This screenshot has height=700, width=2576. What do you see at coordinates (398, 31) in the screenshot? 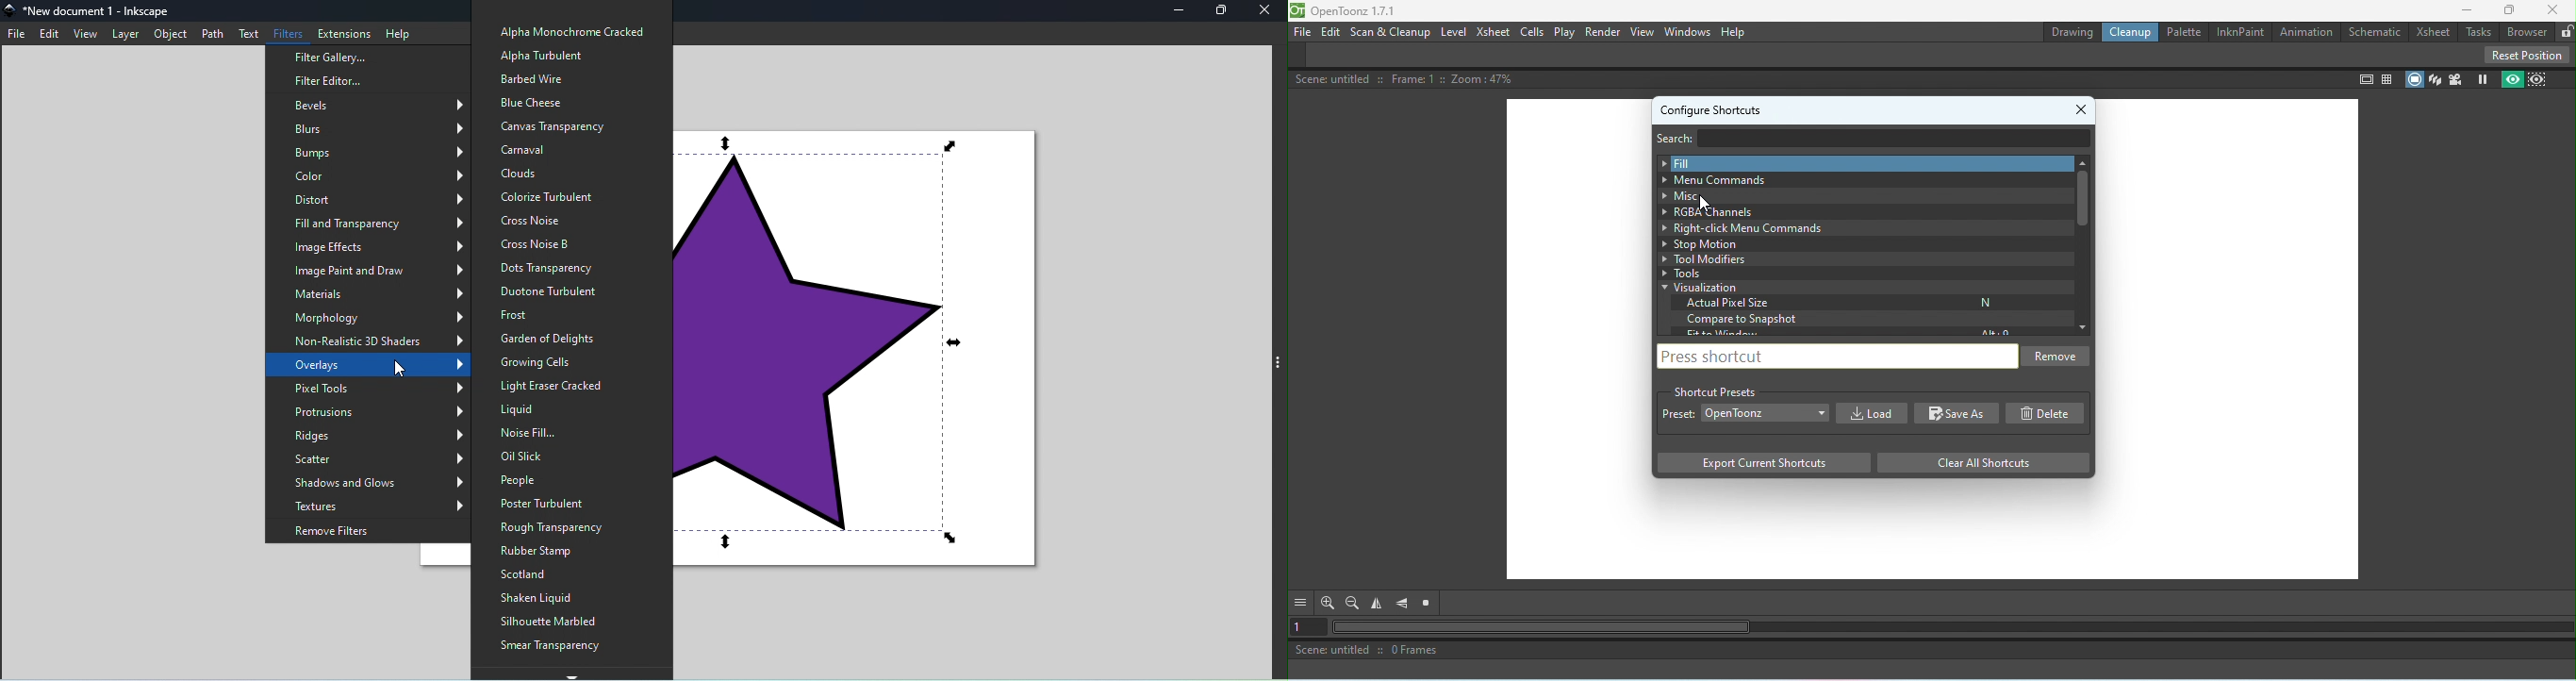
I see `help` at bounding box center [398, 31].